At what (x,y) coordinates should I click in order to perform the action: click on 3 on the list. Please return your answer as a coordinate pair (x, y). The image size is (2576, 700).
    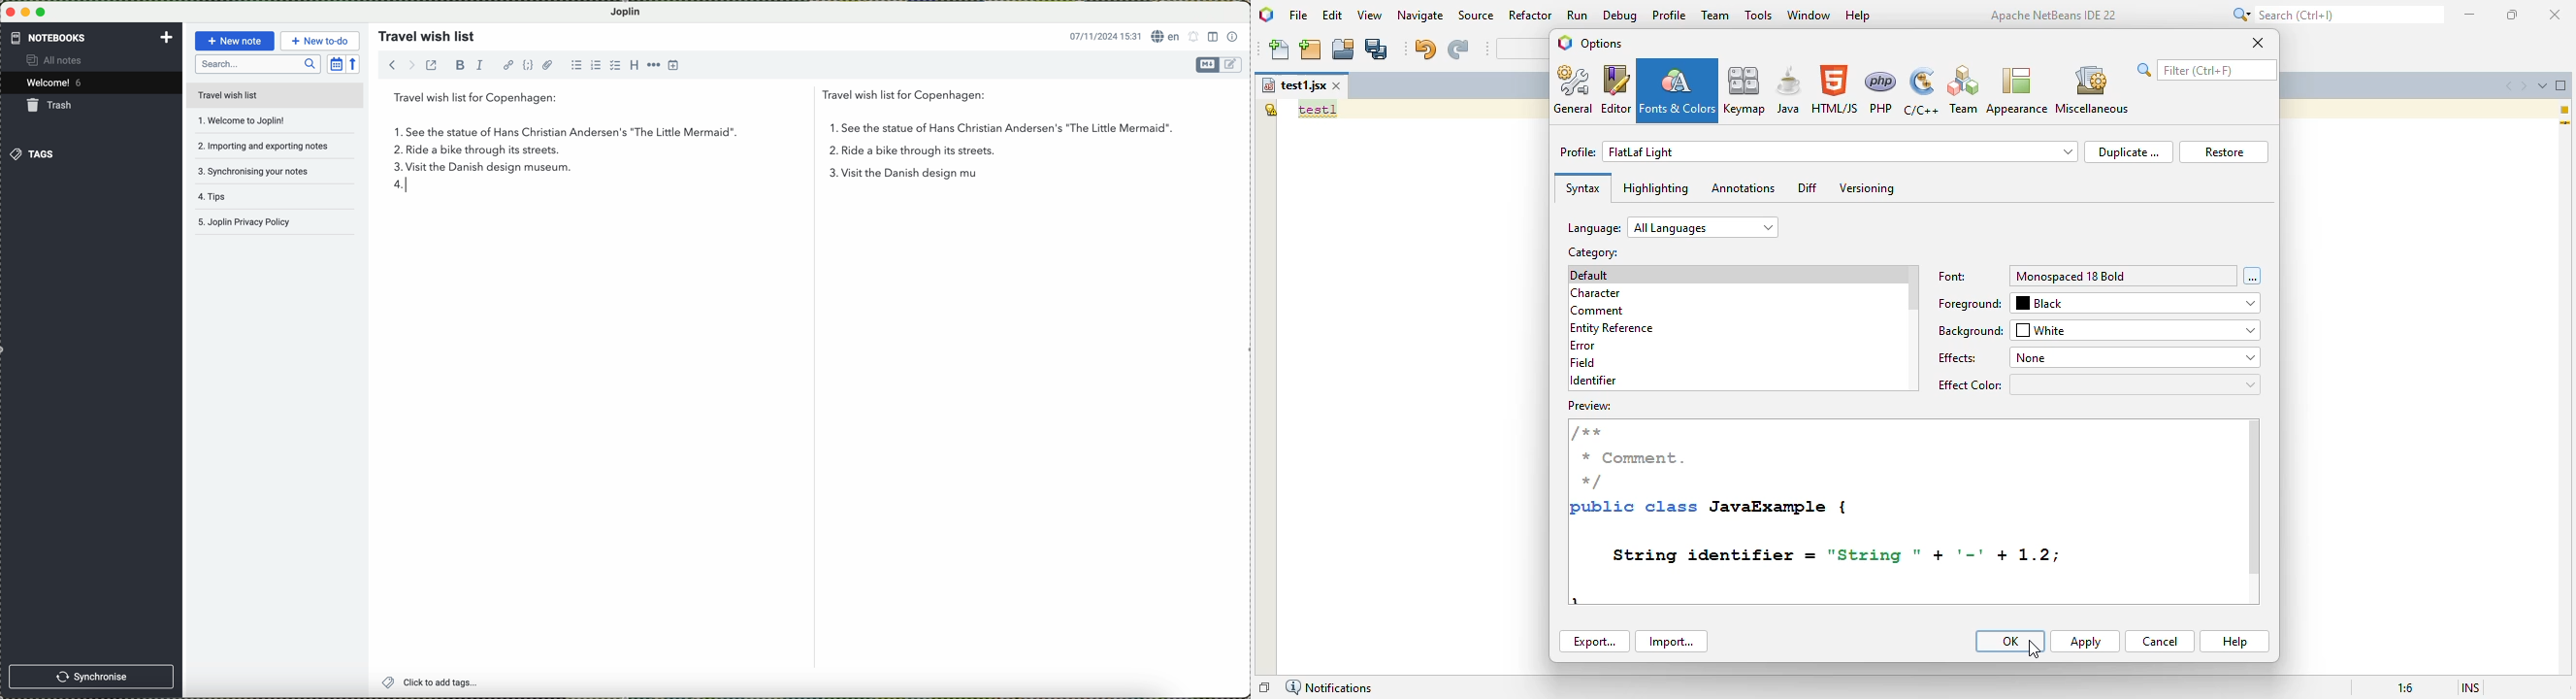
    Looking at the image, I should click on (391, 169).